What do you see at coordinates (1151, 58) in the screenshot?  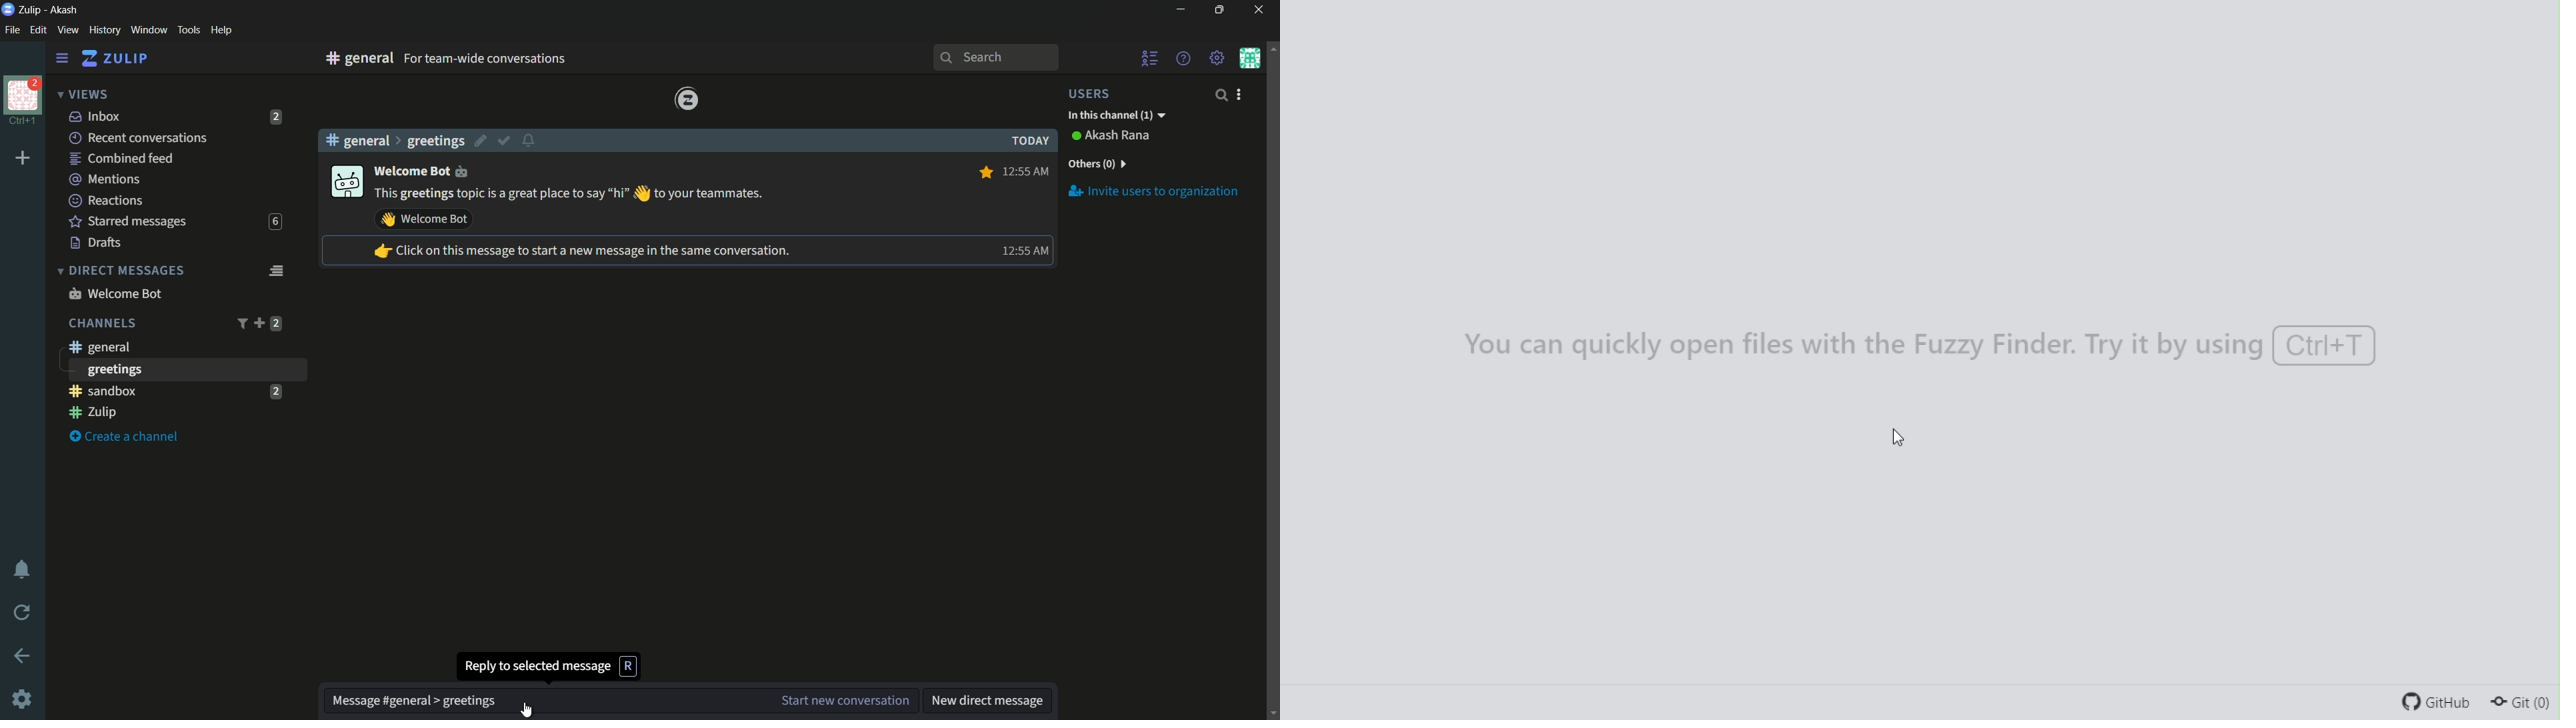 I see `user list` at bounding box center [1151, 58].